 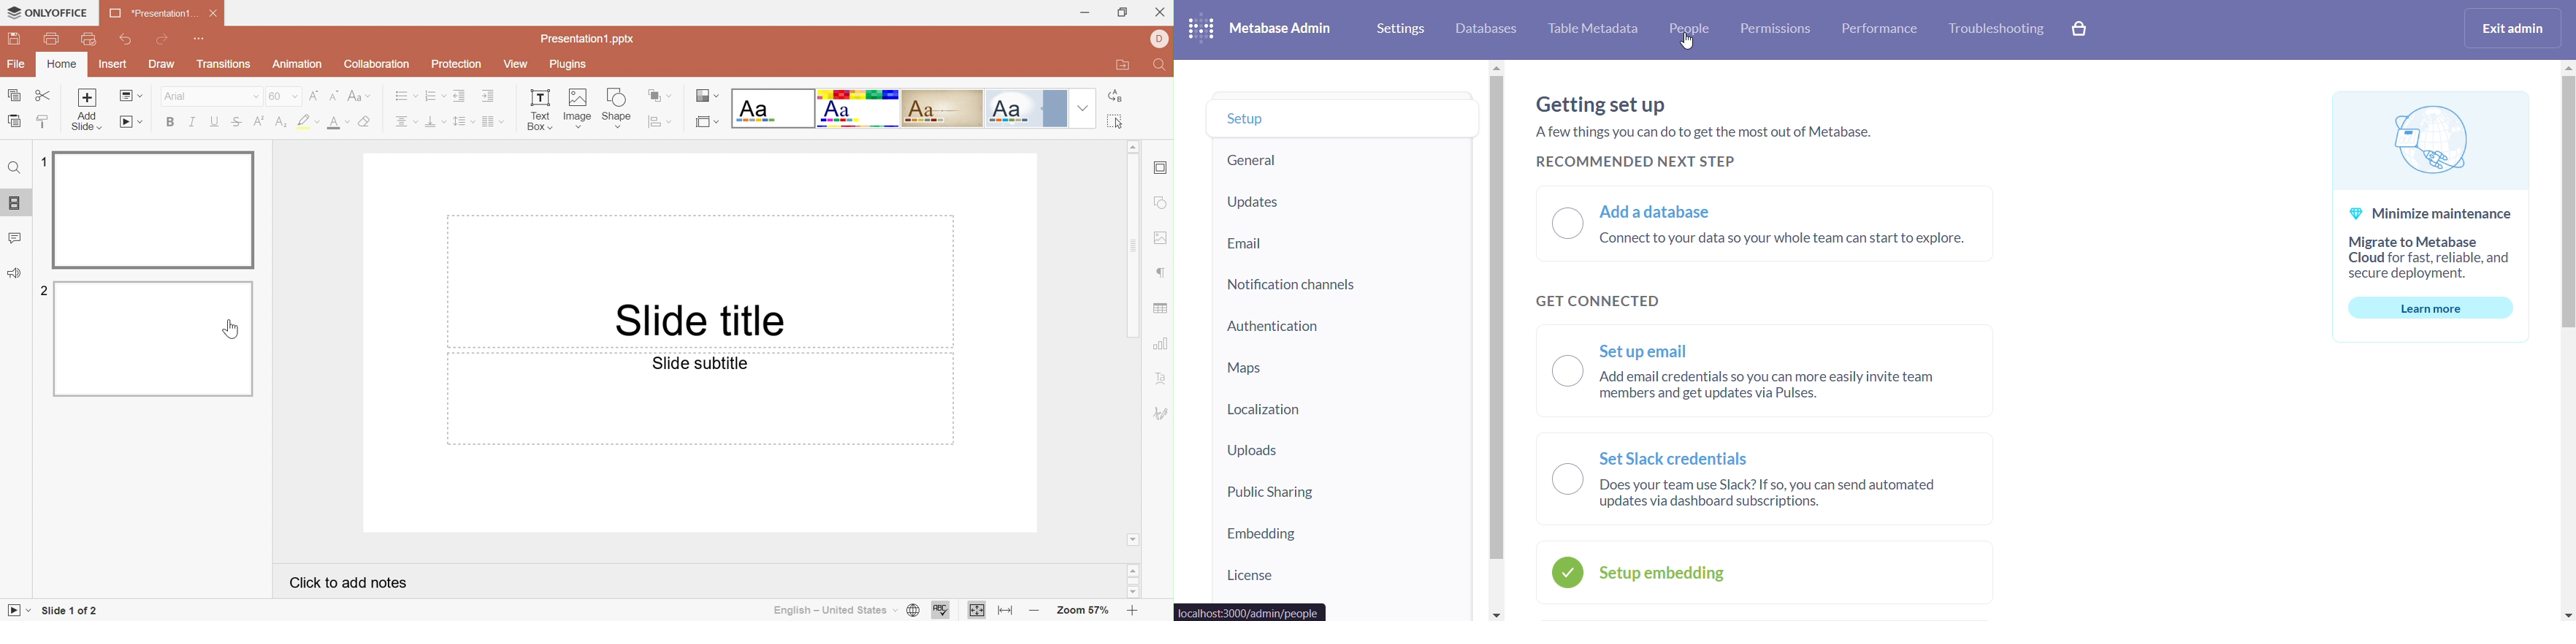 What do you see at coordinates (1123, 14) in the screenshot?
I see `Restore Down` at bounding box center [1123, 14].